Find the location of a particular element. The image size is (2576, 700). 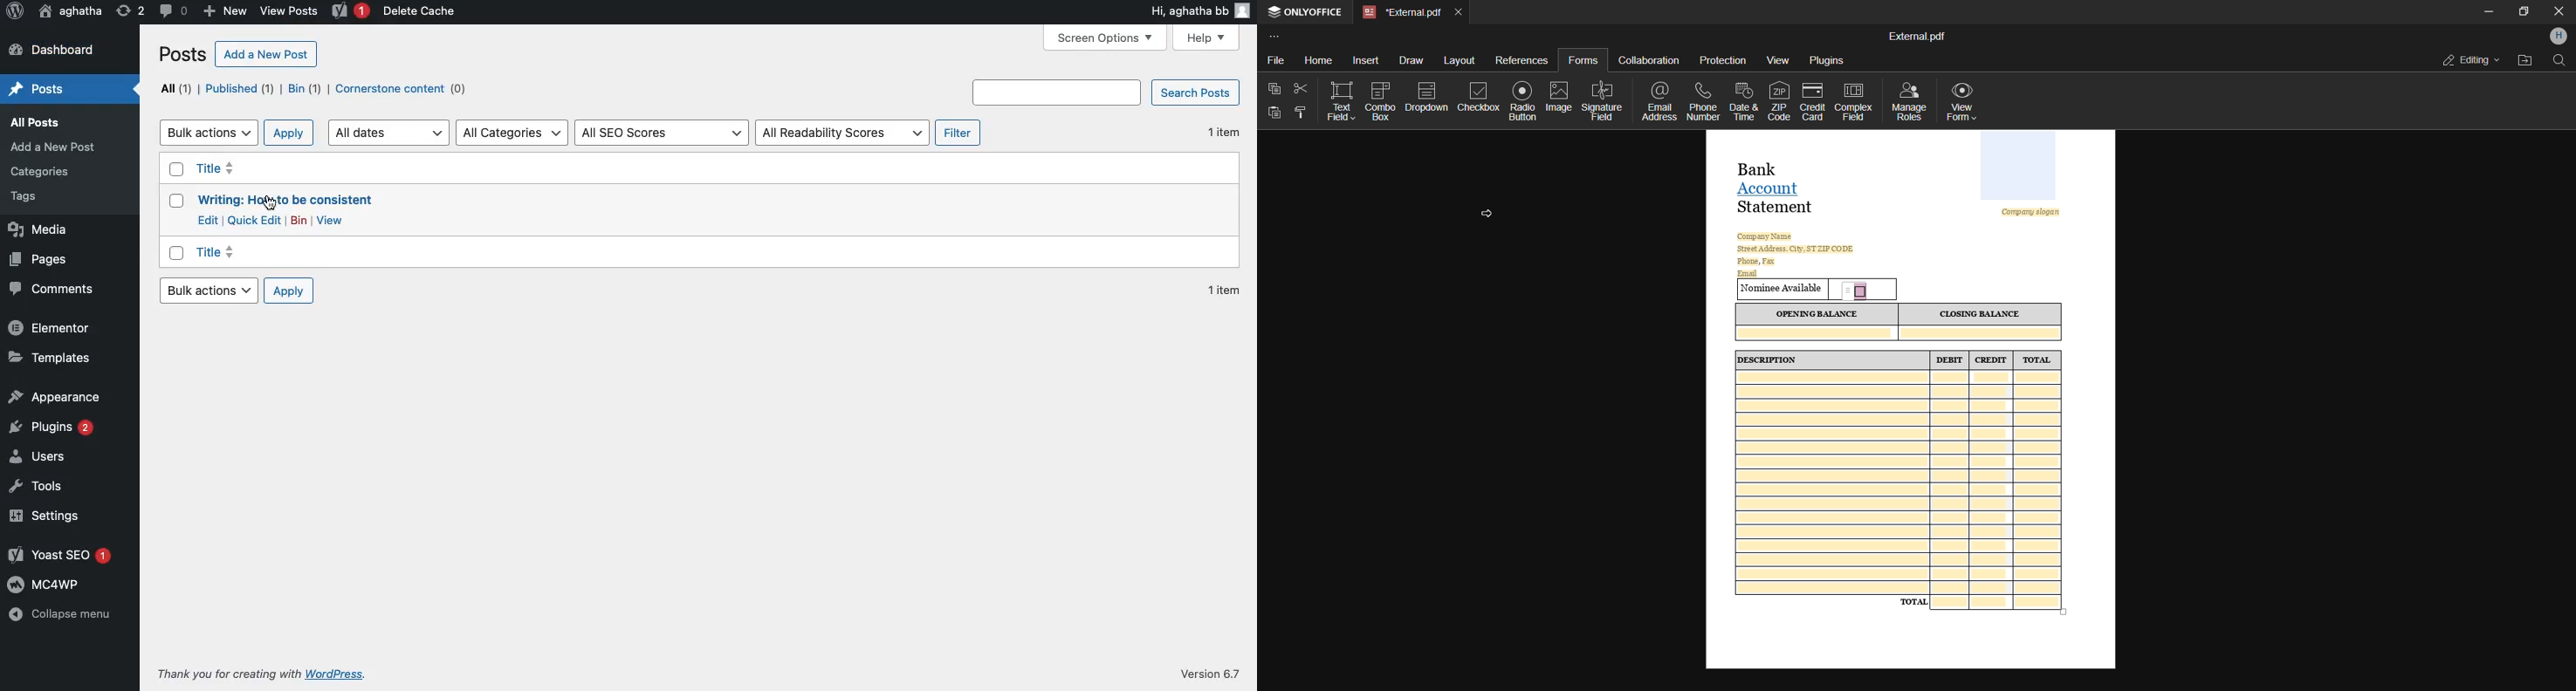

1 item is located at coordinates (1219, 291).